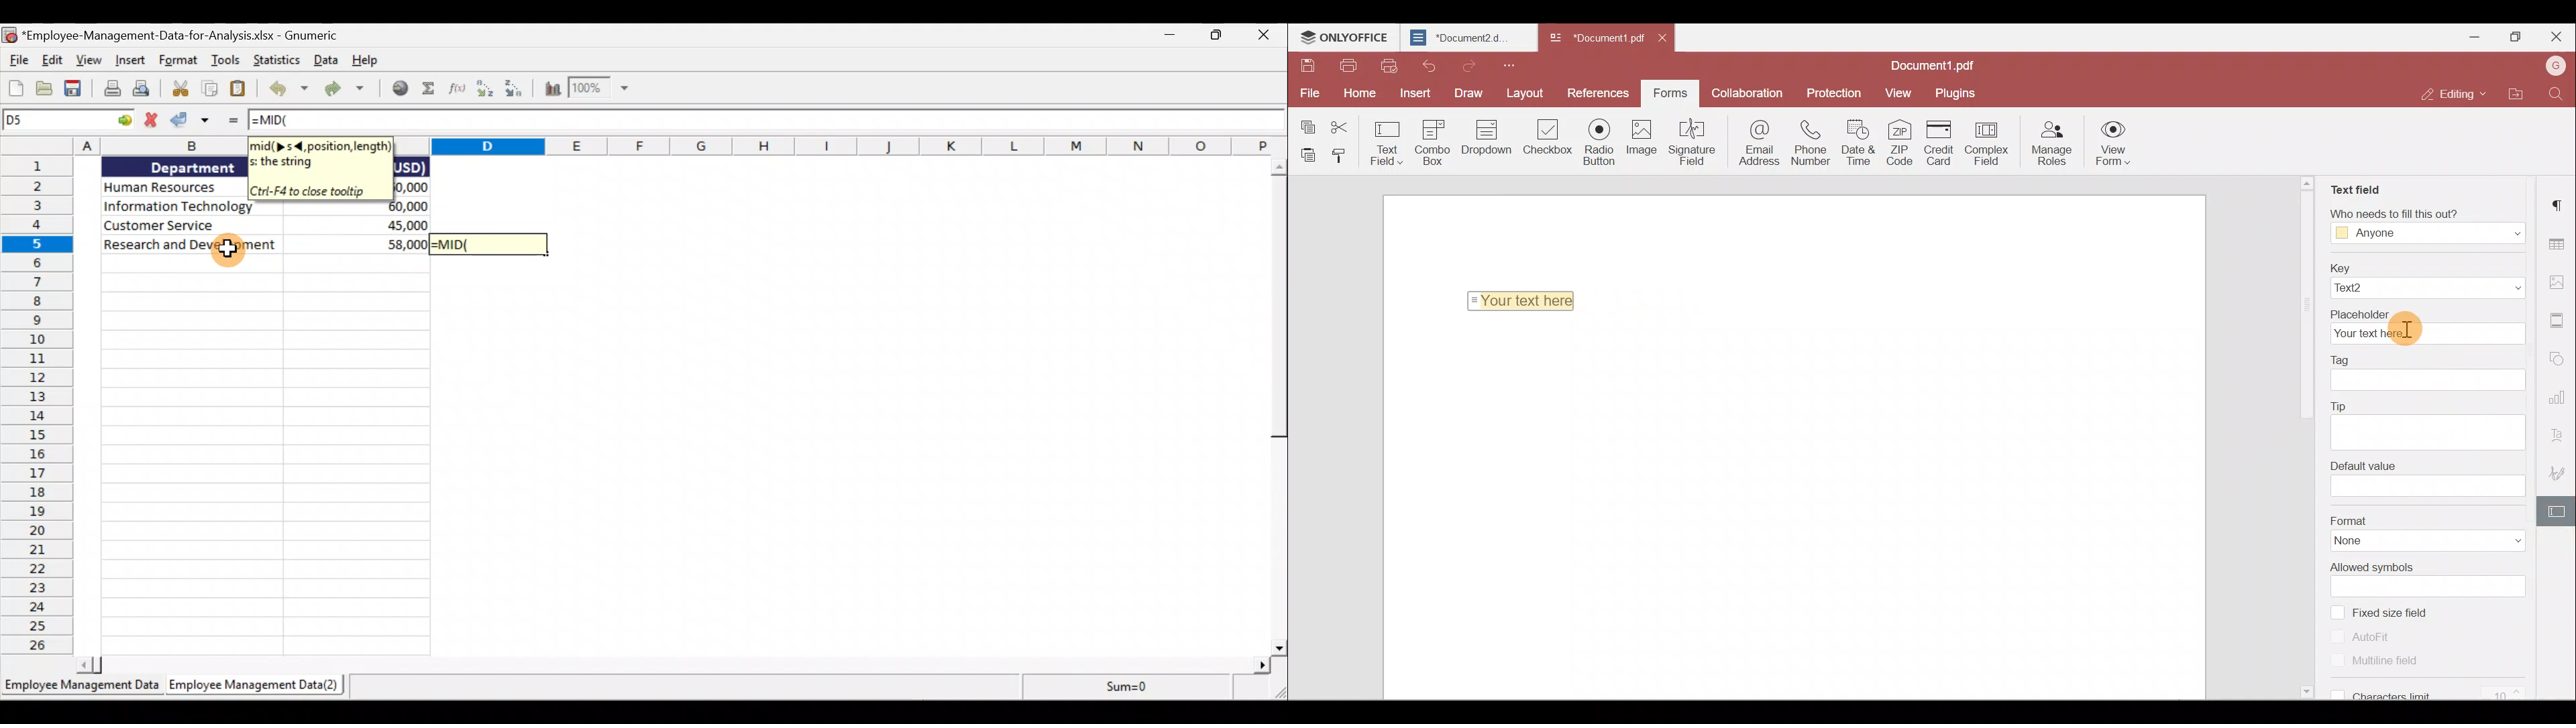 The width and height of the screenshot is (2576, 728). Describe the element at coordinates (2343, 358) in the screenshot. I see `Tag` at that location.